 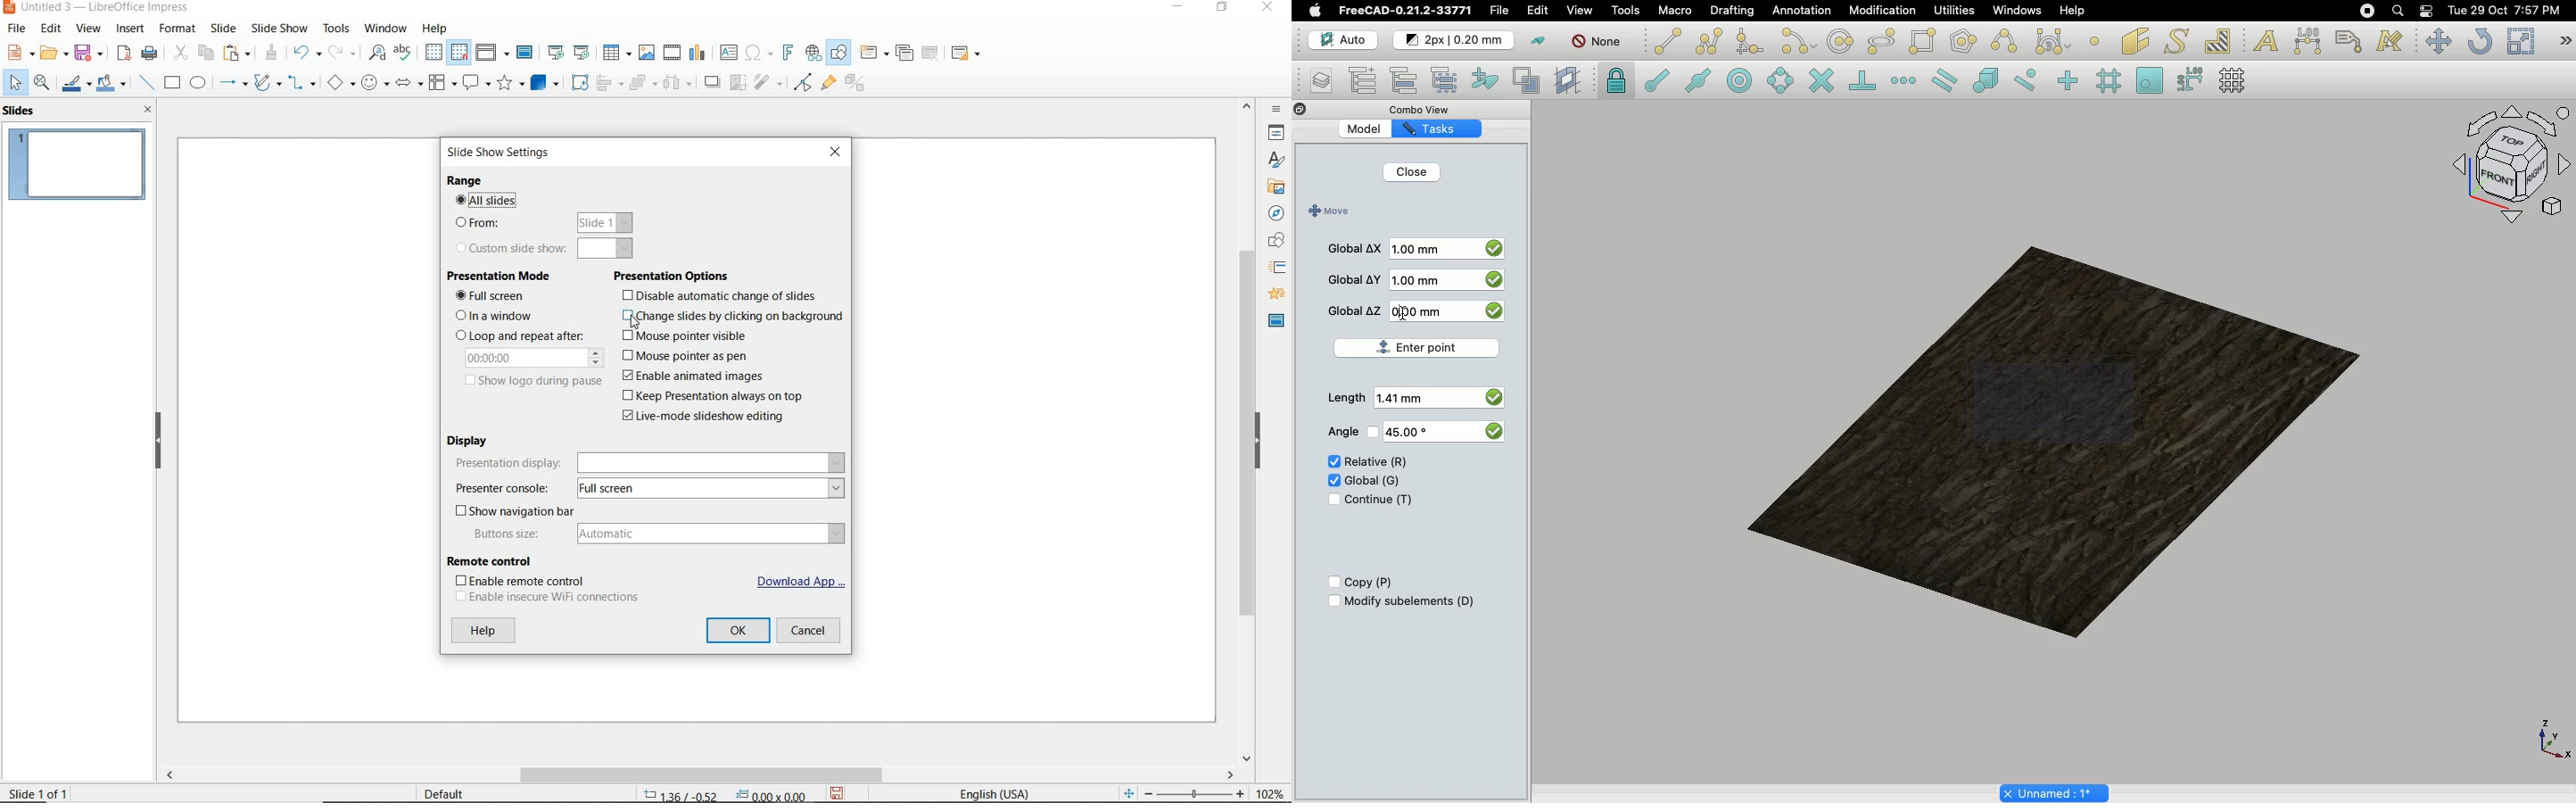 What do you see at coordinates (404, 53) in the screenshot?
I see `SPELLING` at bounding box center [404, 53].